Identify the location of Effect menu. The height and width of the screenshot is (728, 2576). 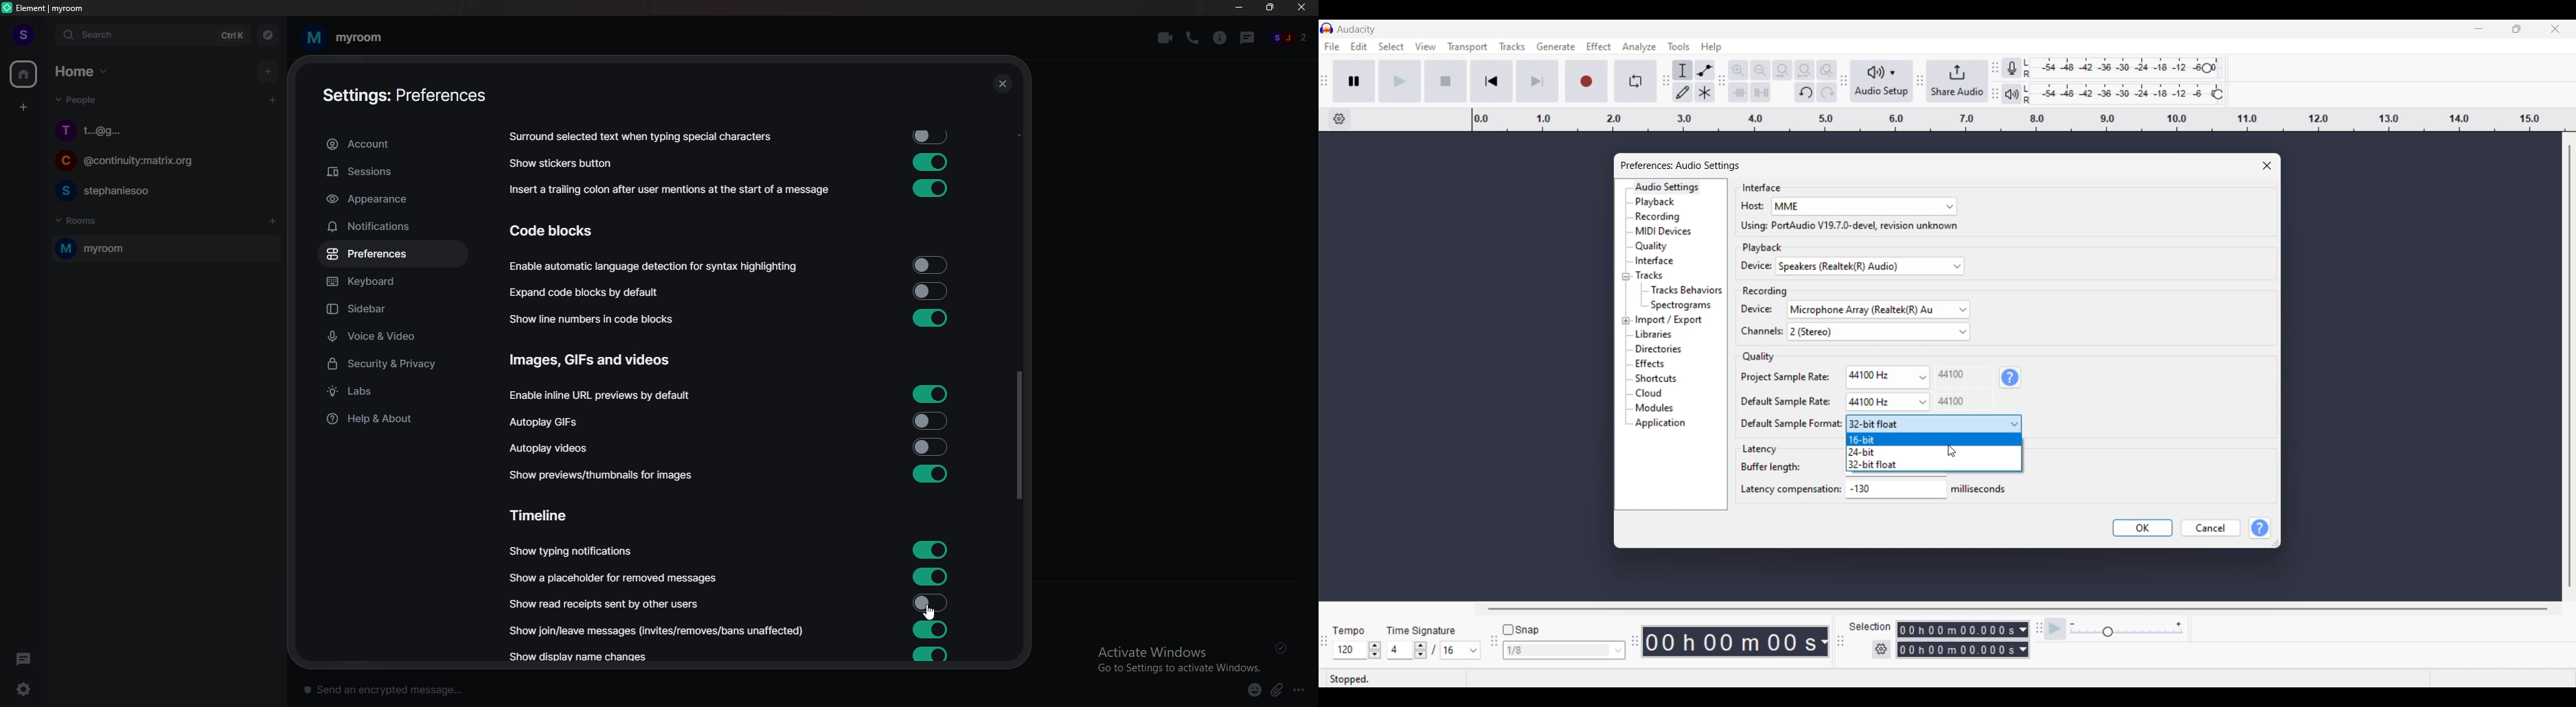
(1600, 46).